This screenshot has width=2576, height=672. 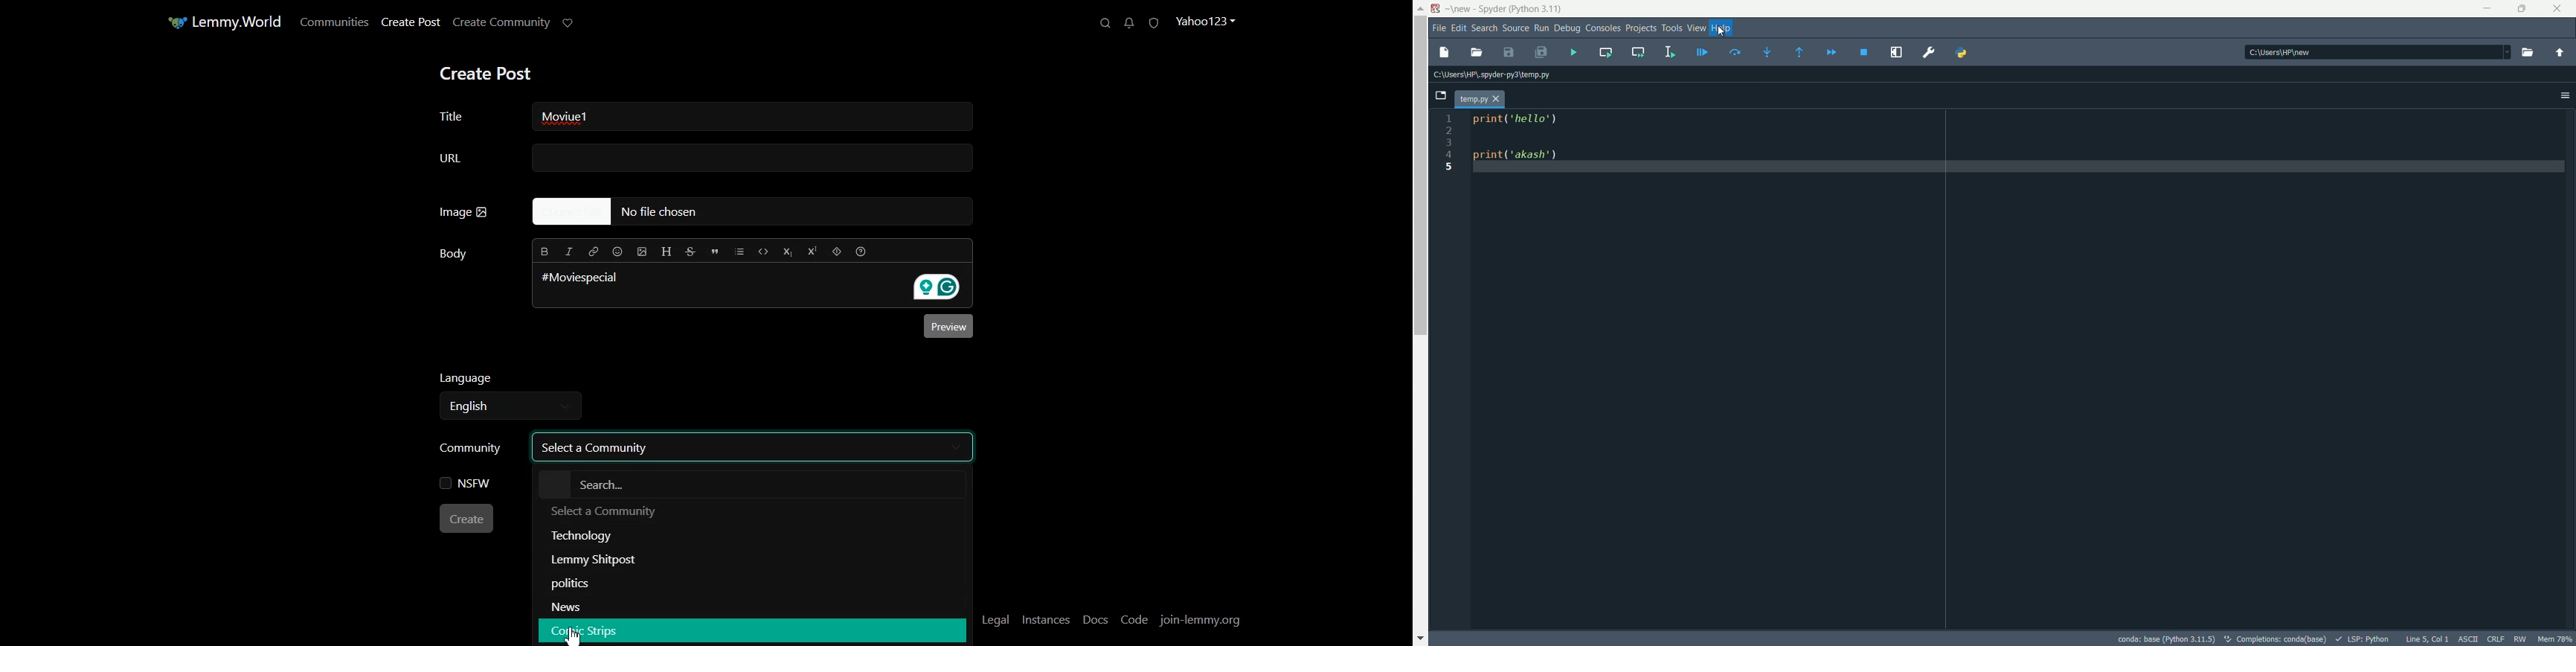 I want to click on browse tabs, so click(x=1441, y=95).